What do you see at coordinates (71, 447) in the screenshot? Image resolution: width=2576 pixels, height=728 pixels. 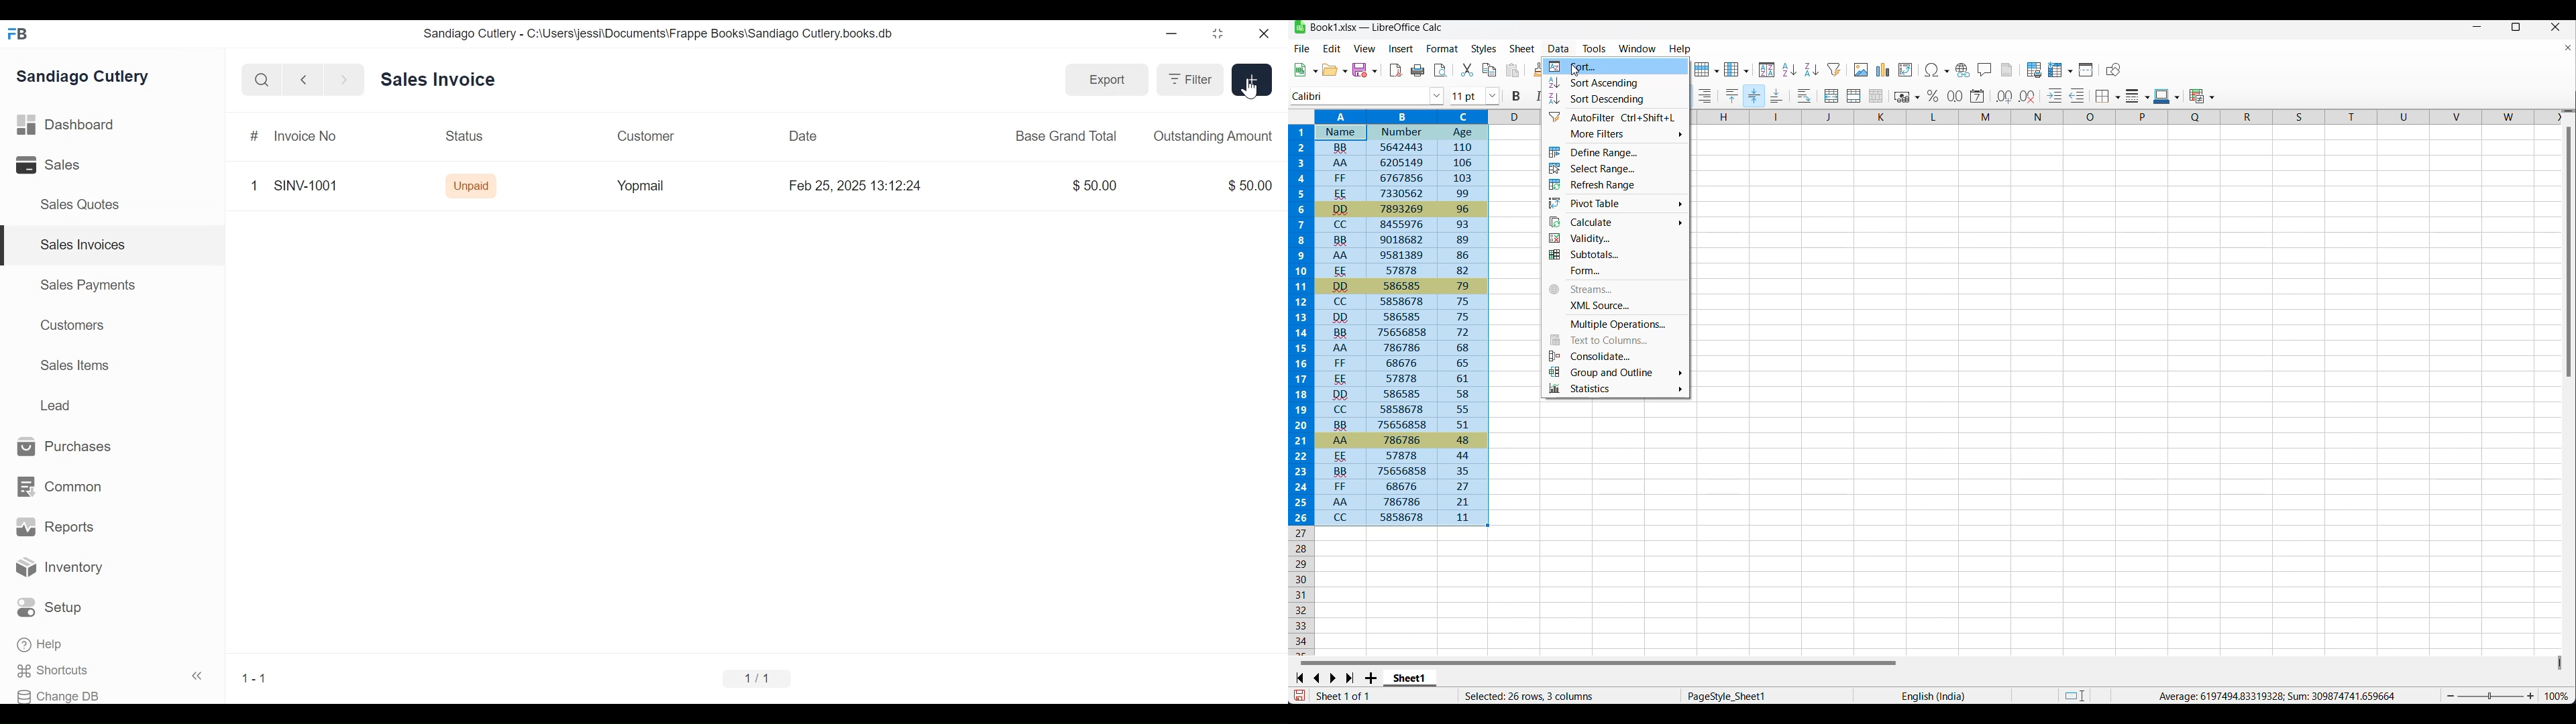 I see `Purchases` at bounding box center [71, 447].